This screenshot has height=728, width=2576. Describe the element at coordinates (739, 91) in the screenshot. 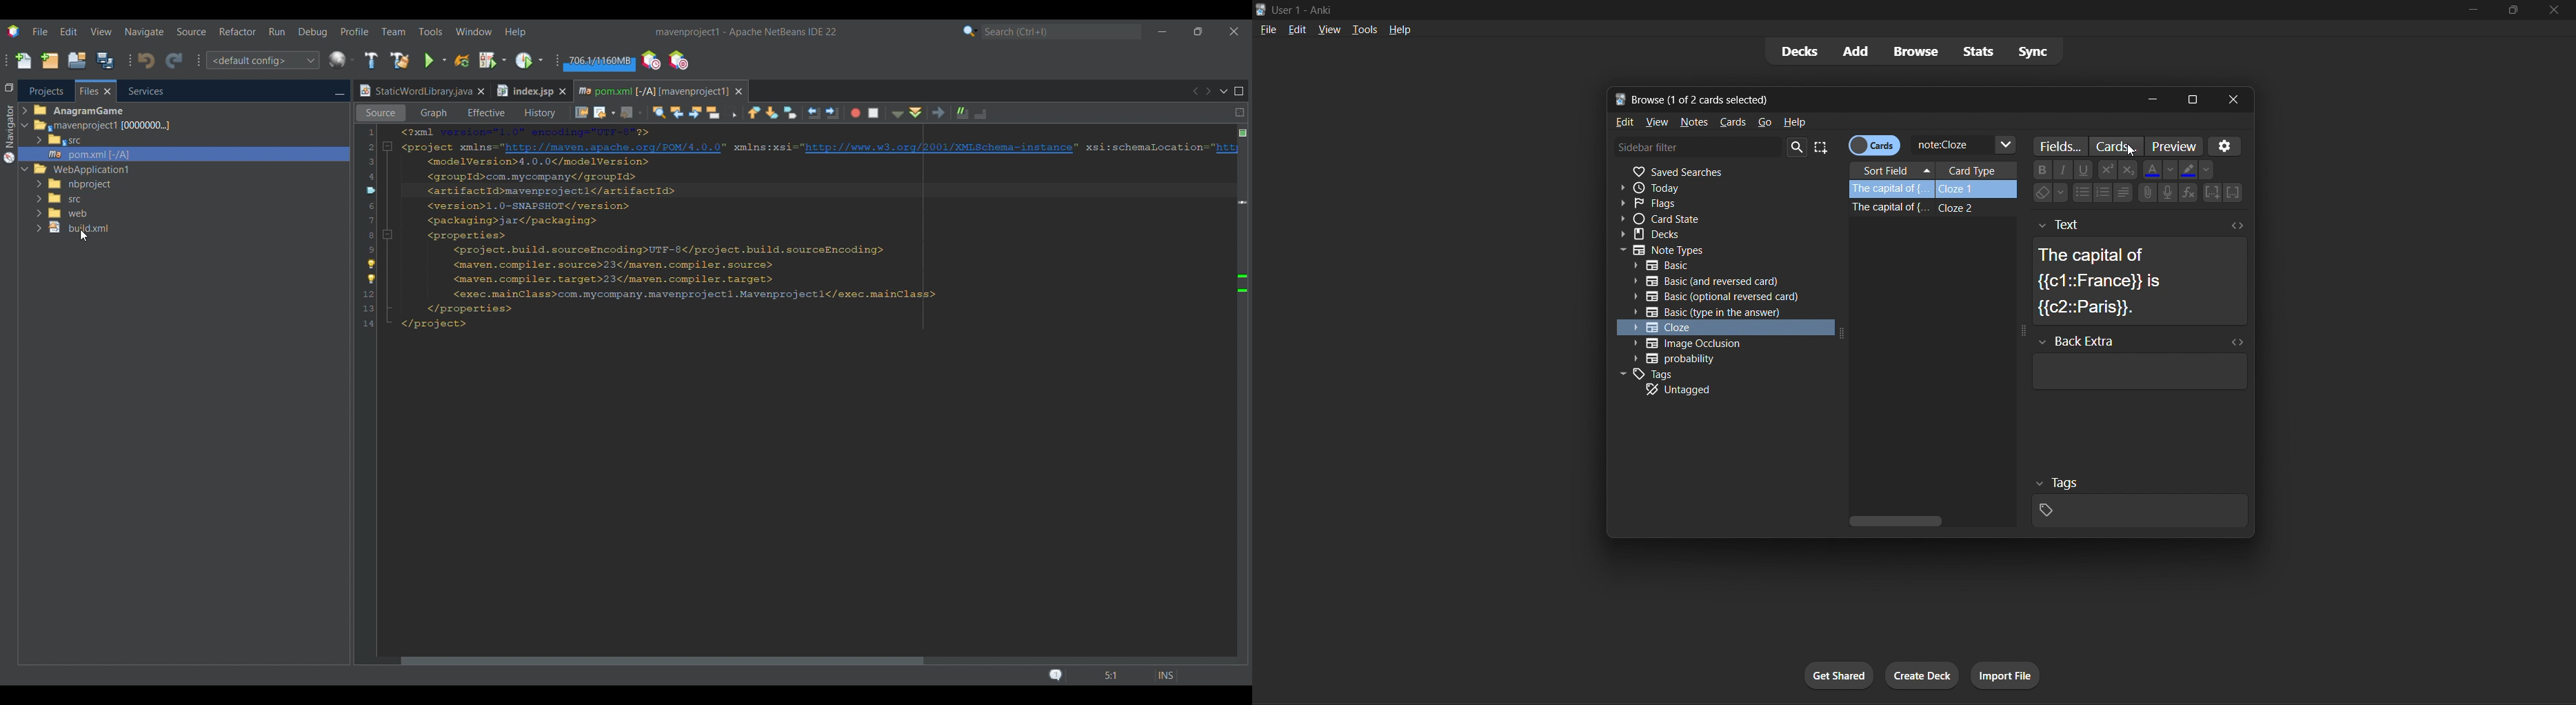

I see `Close tab` at that location.